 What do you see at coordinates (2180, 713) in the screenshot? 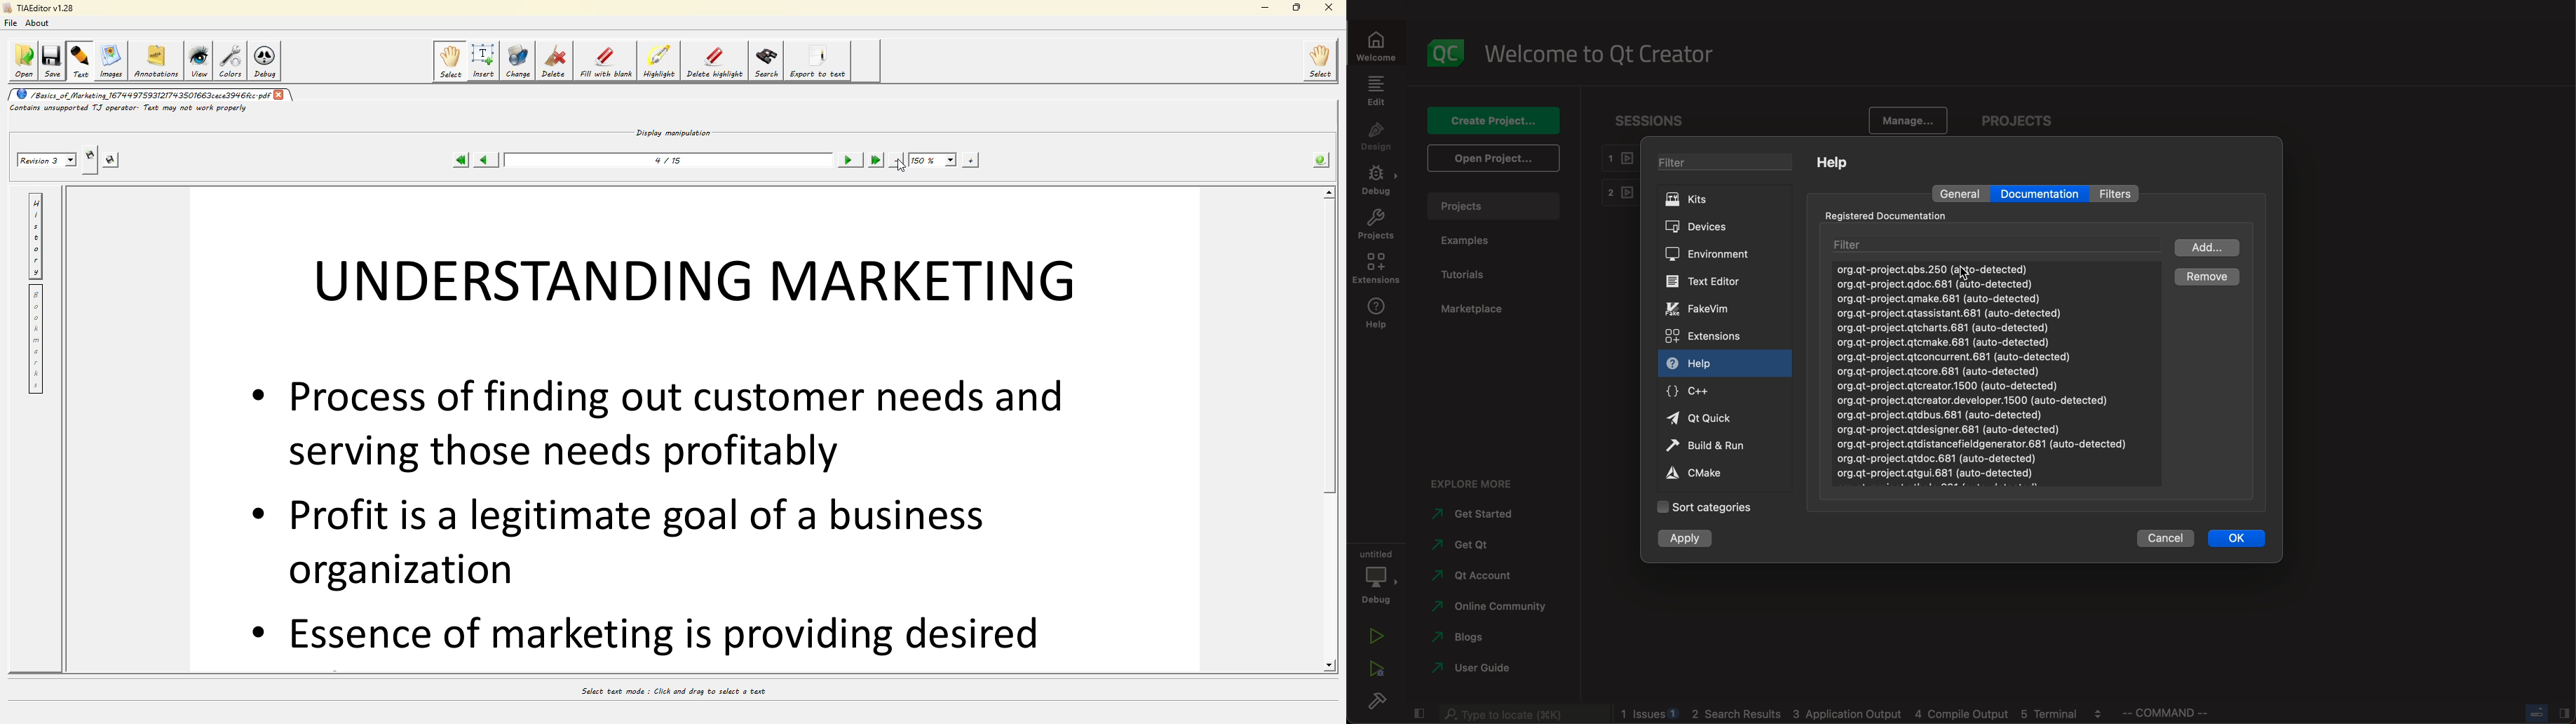
I see `command` at bounding box center [2180, 713].